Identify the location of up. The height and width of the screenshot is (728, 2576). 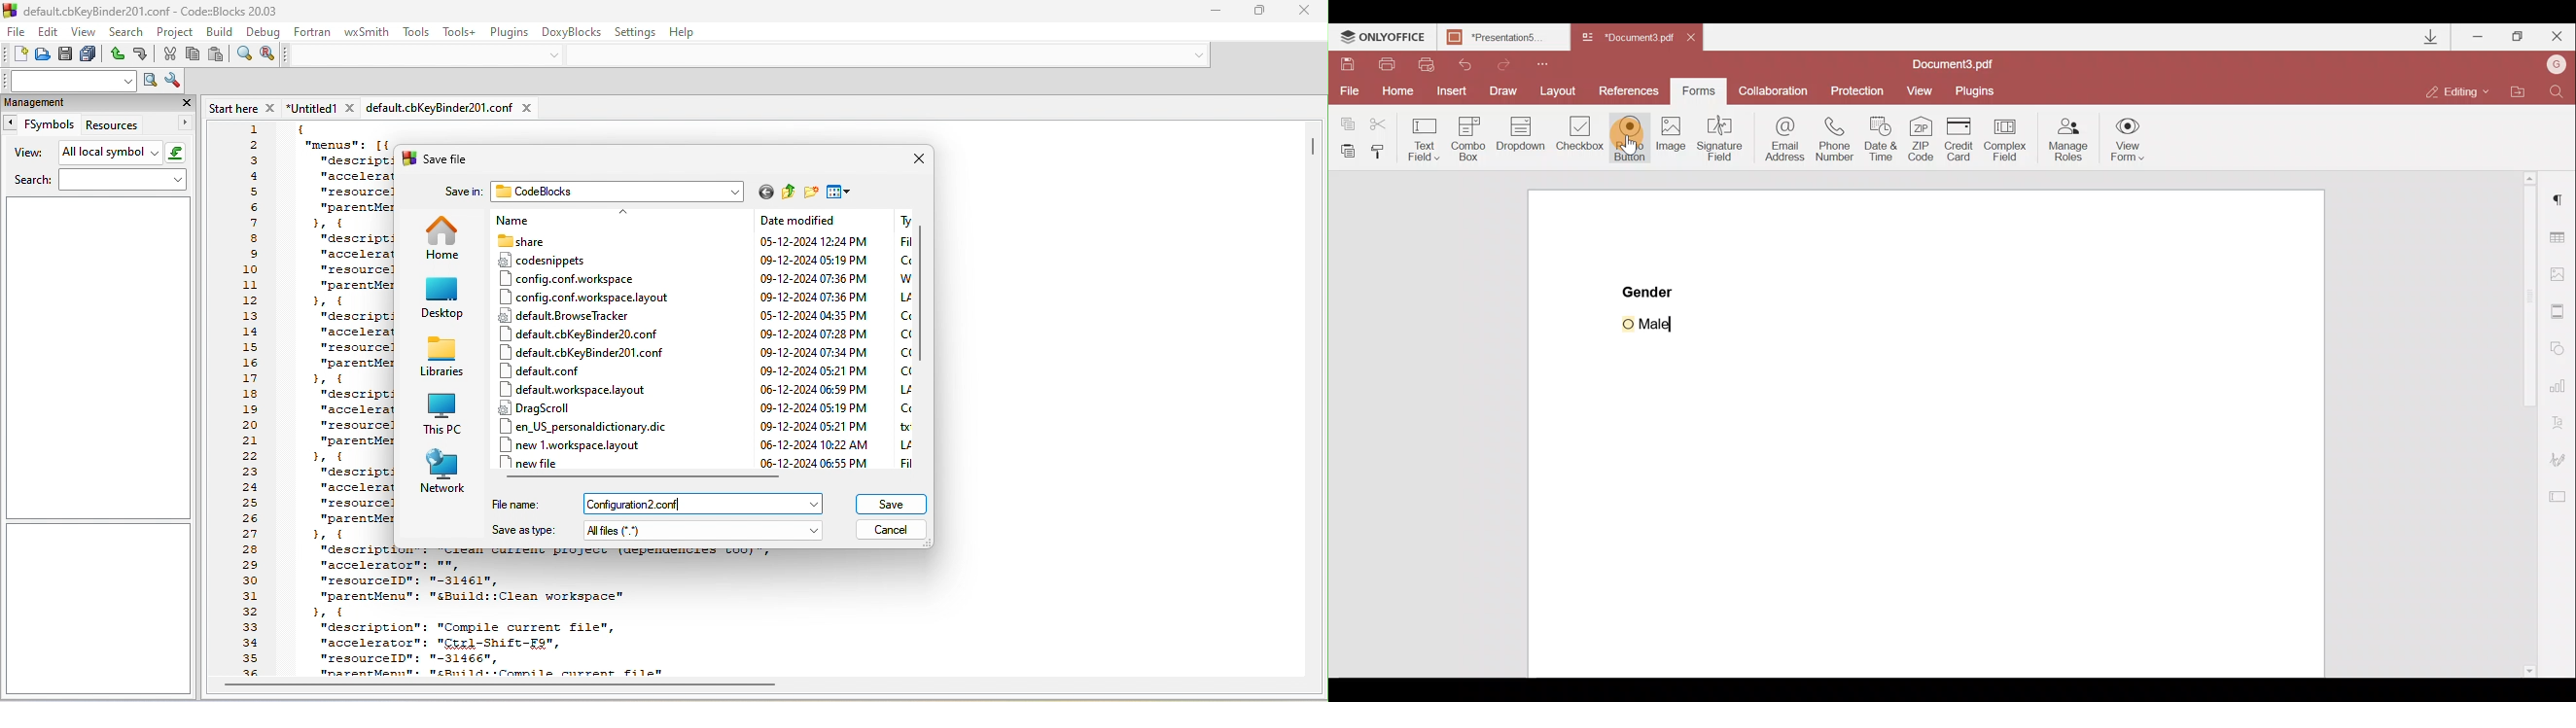
(625, 214).